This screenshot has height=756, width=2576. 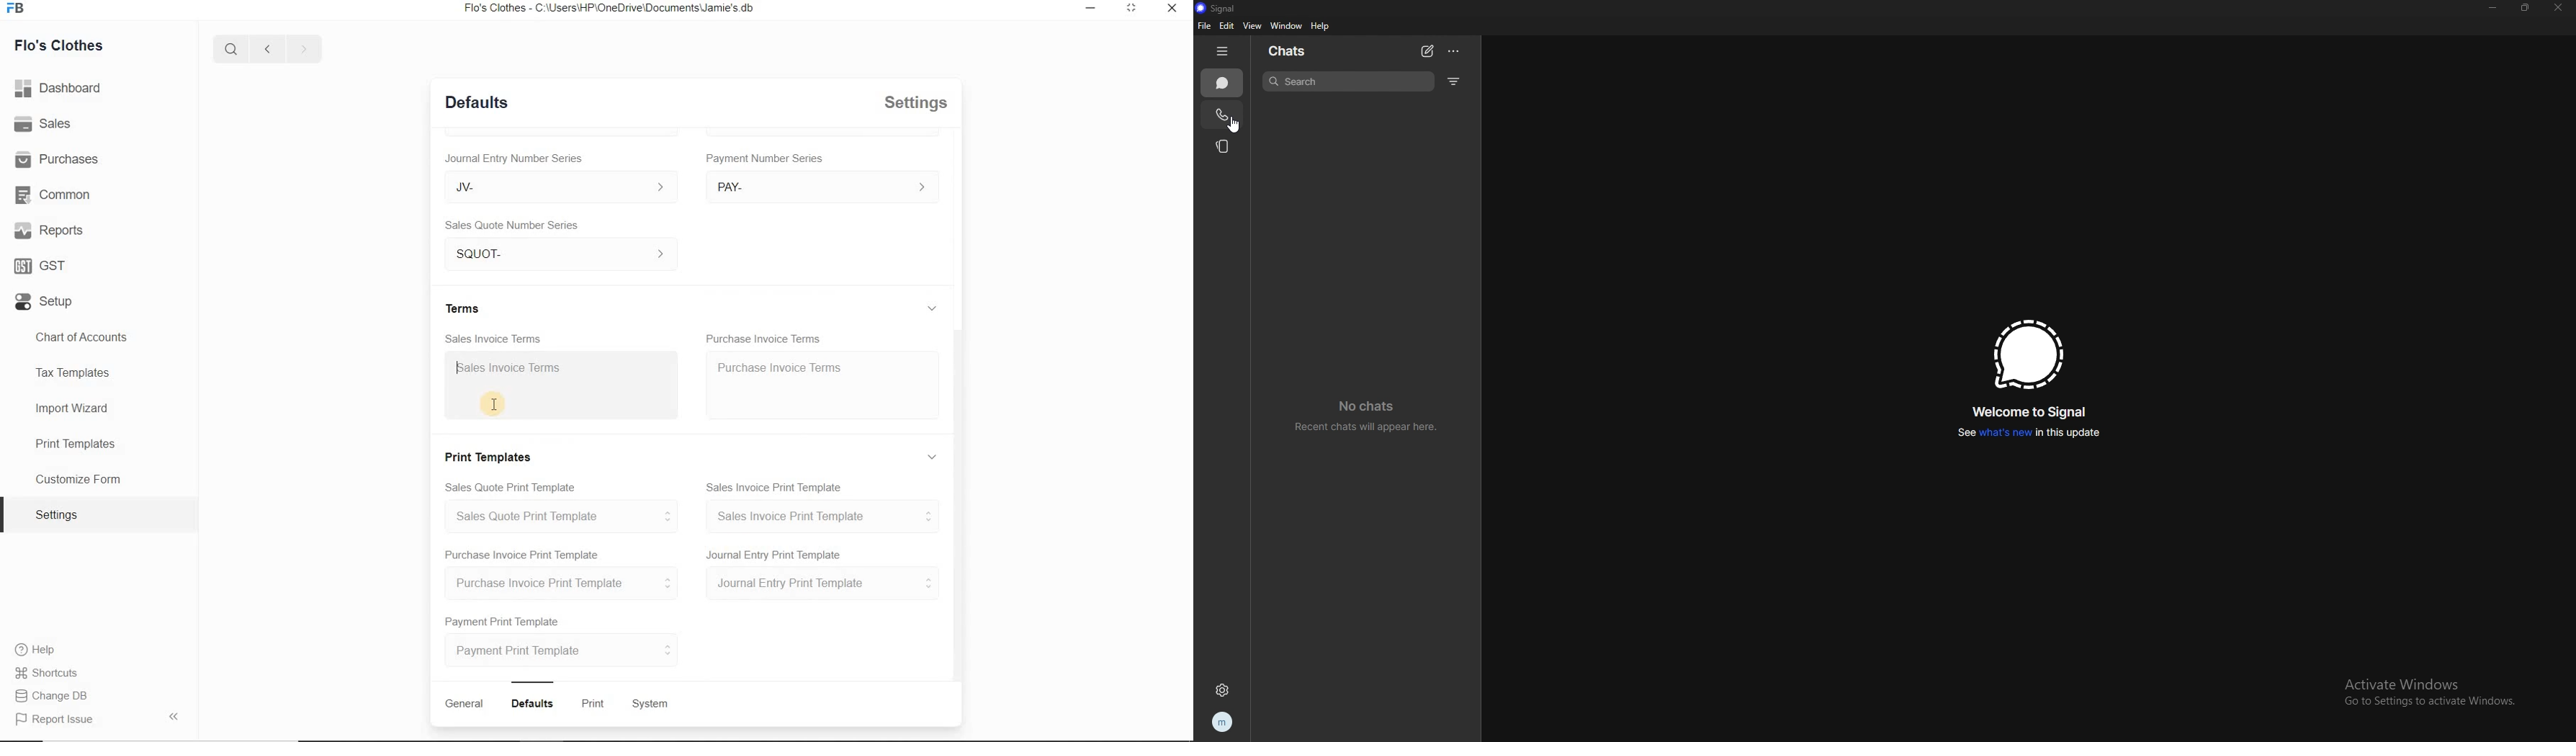 I want to click on Expand, so click(x=931, y=455).